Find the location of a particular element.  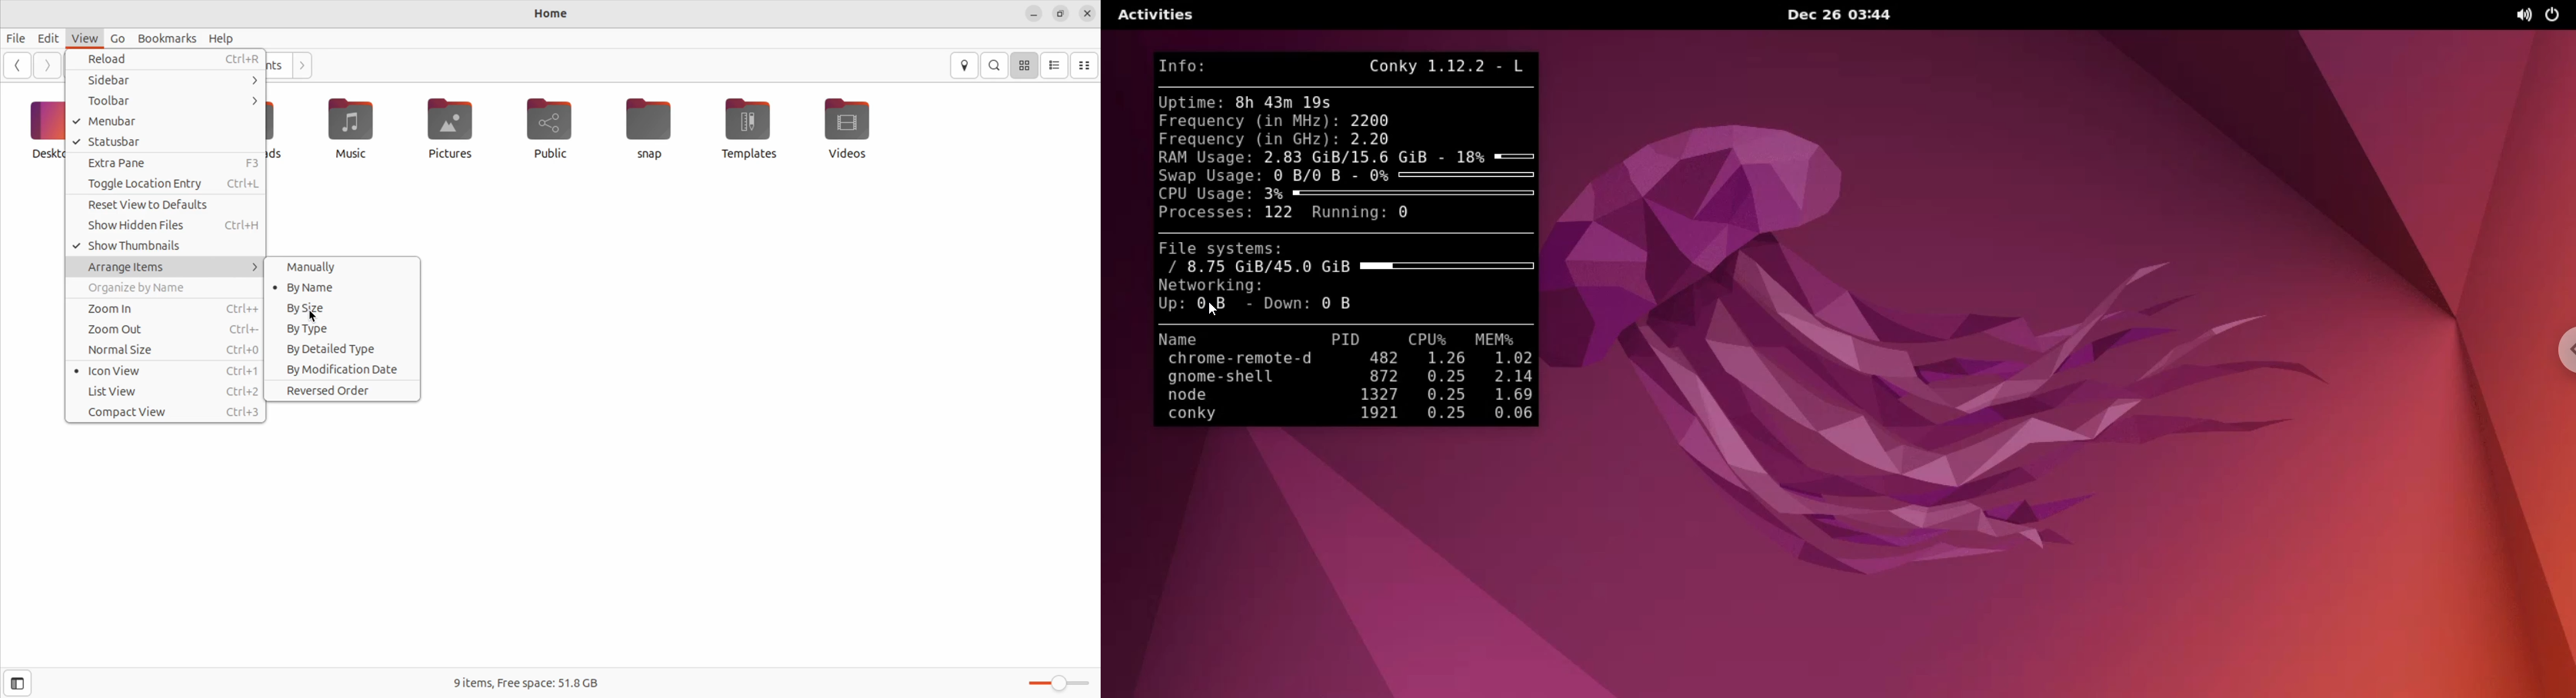

organize by names is located at coordinates (167, 290).